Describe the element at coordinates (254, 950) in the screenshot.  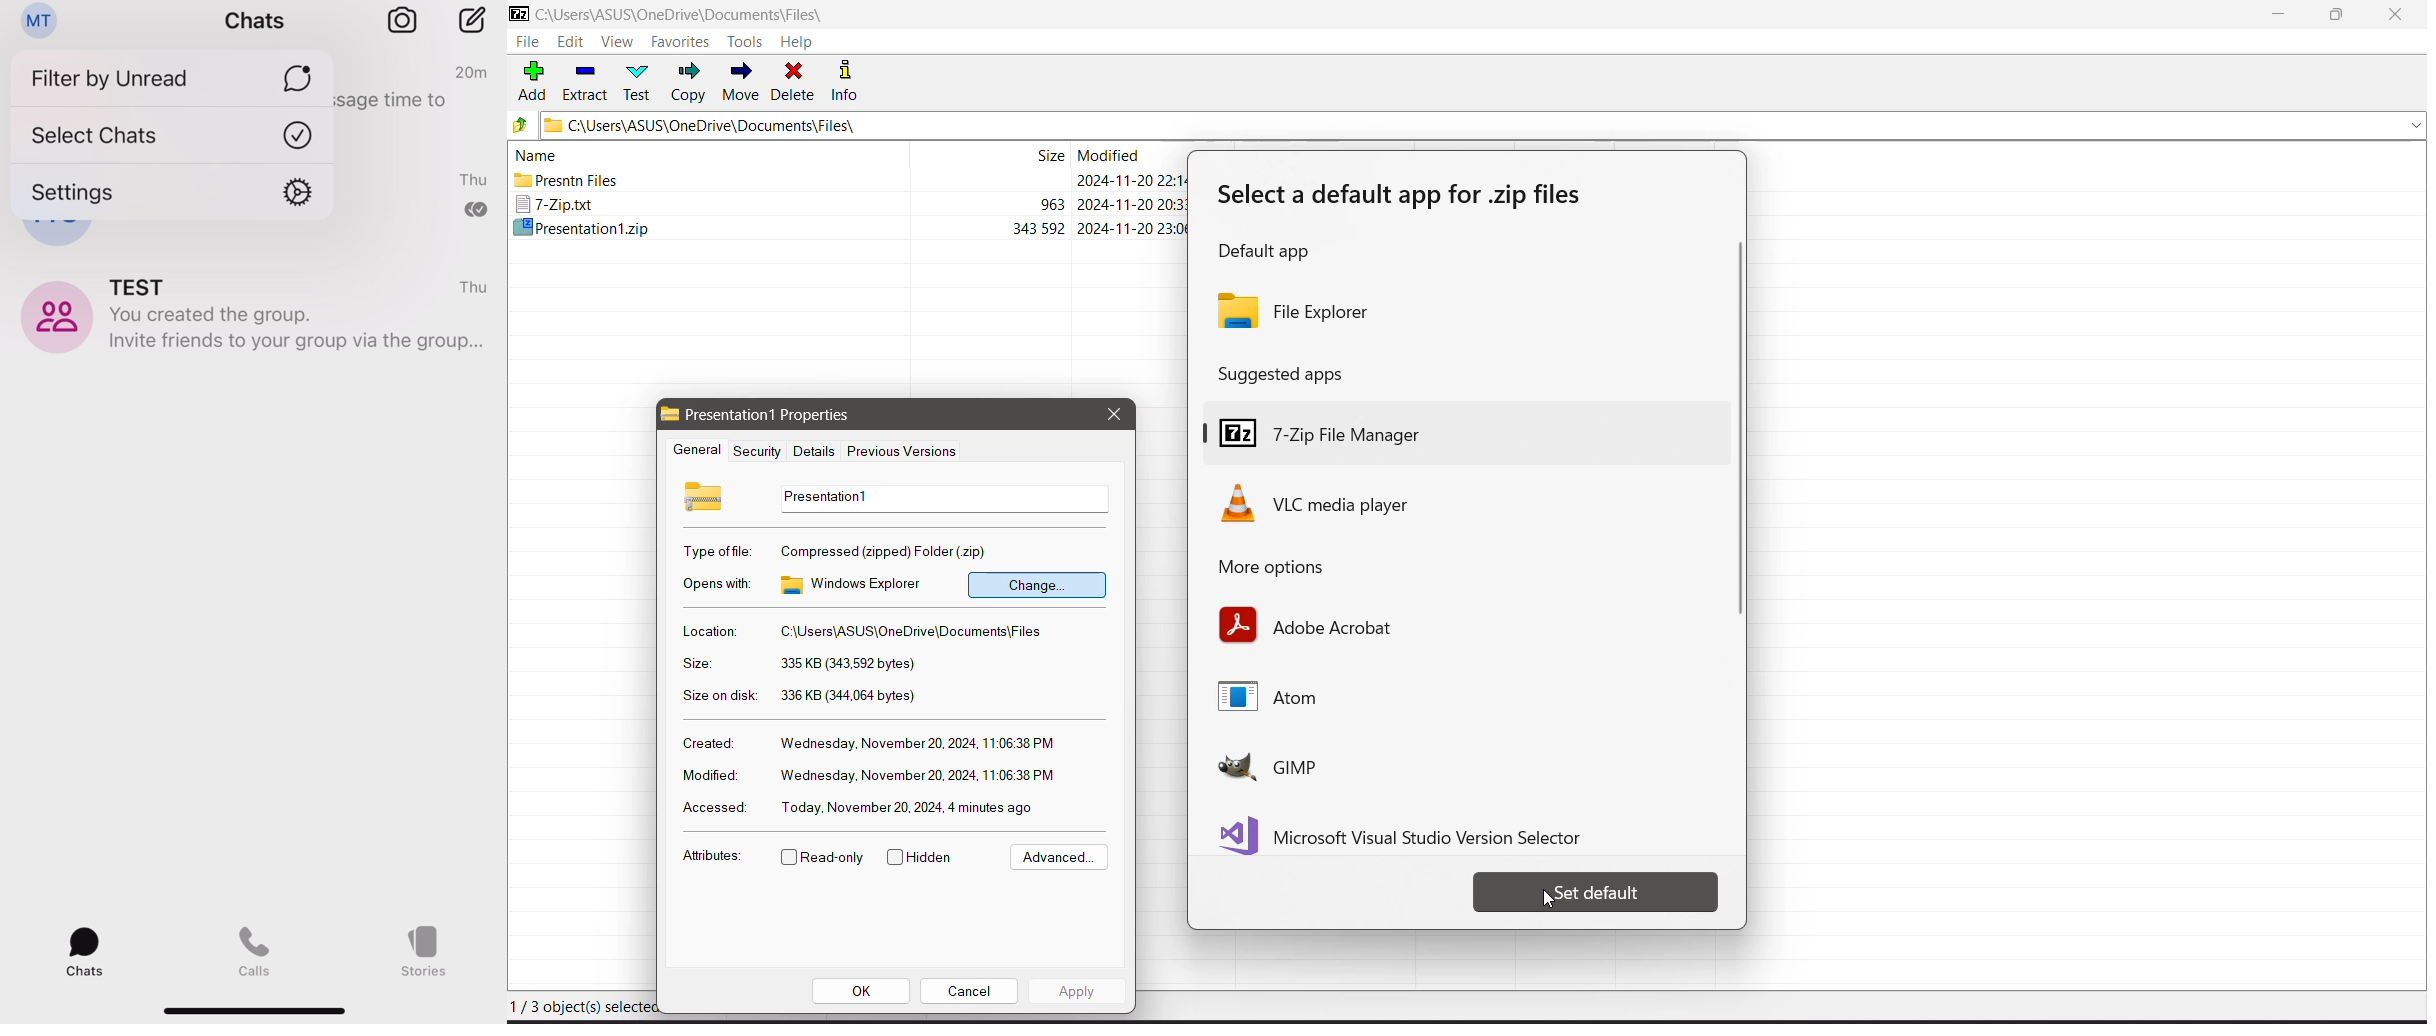
I see `calls` at that location.